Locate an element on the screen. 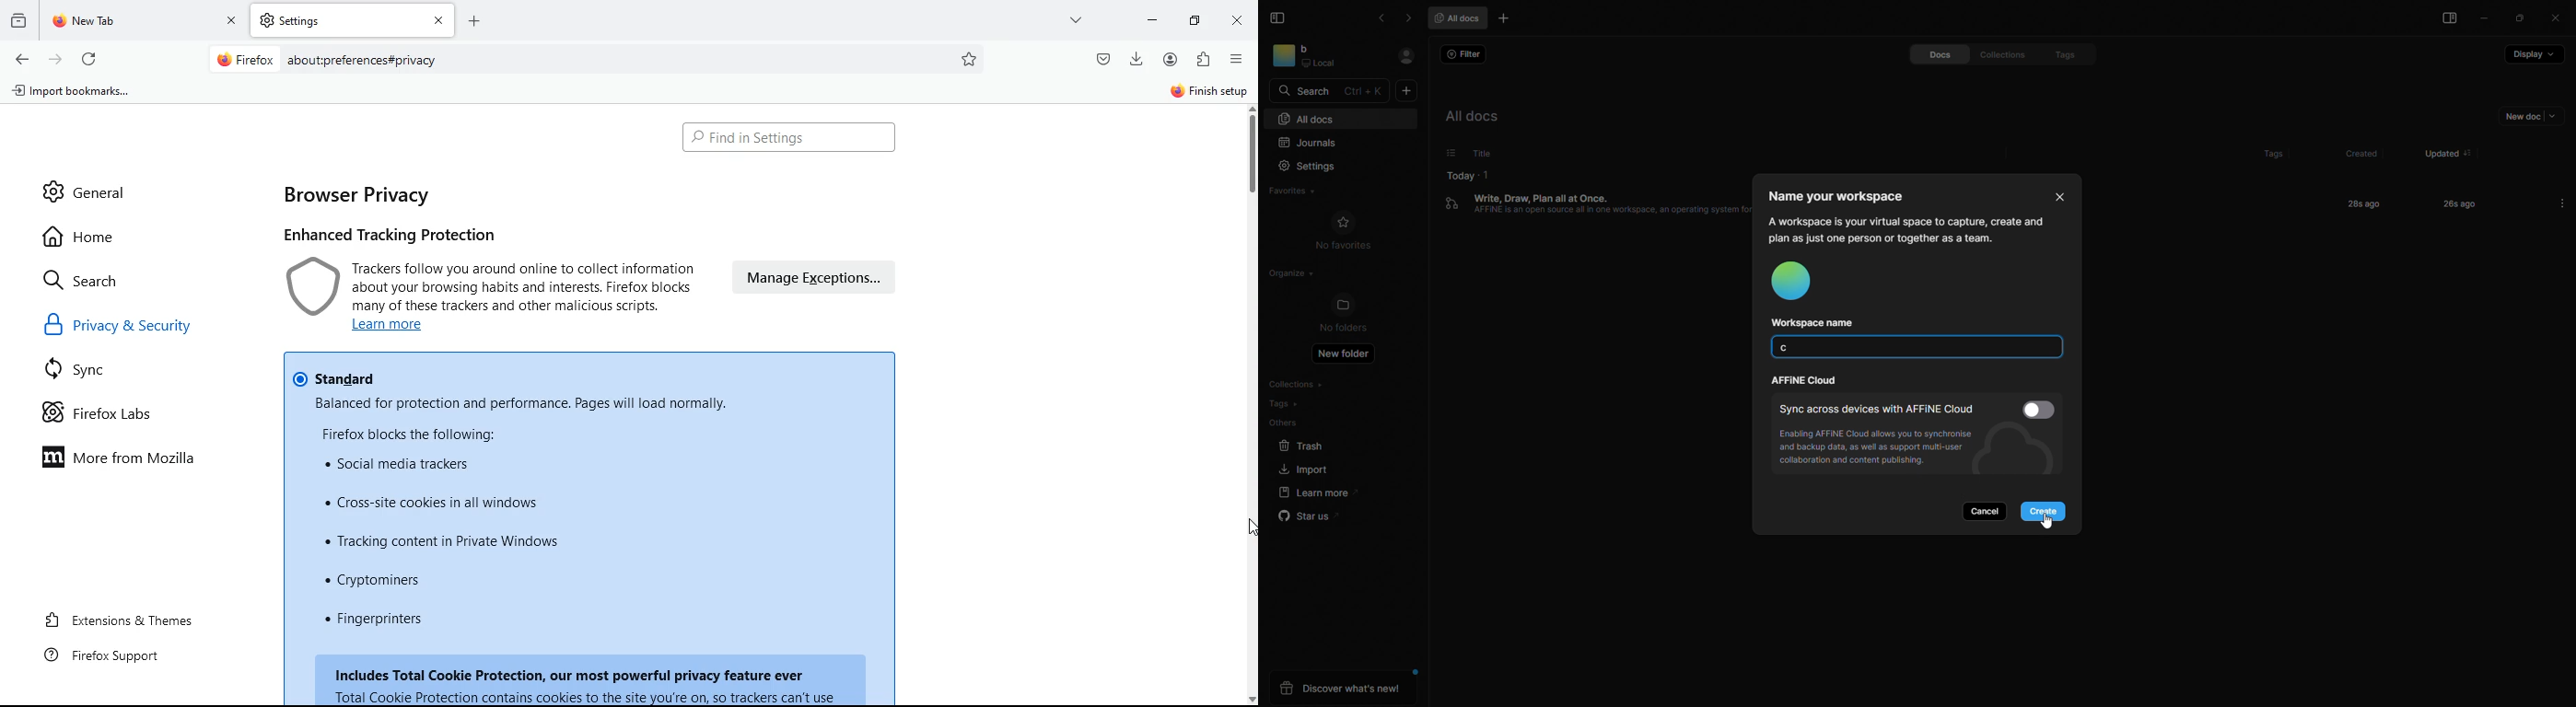 The width and height of the screenshot is (2576, 728). star us is located at coordinates (1308, 518).